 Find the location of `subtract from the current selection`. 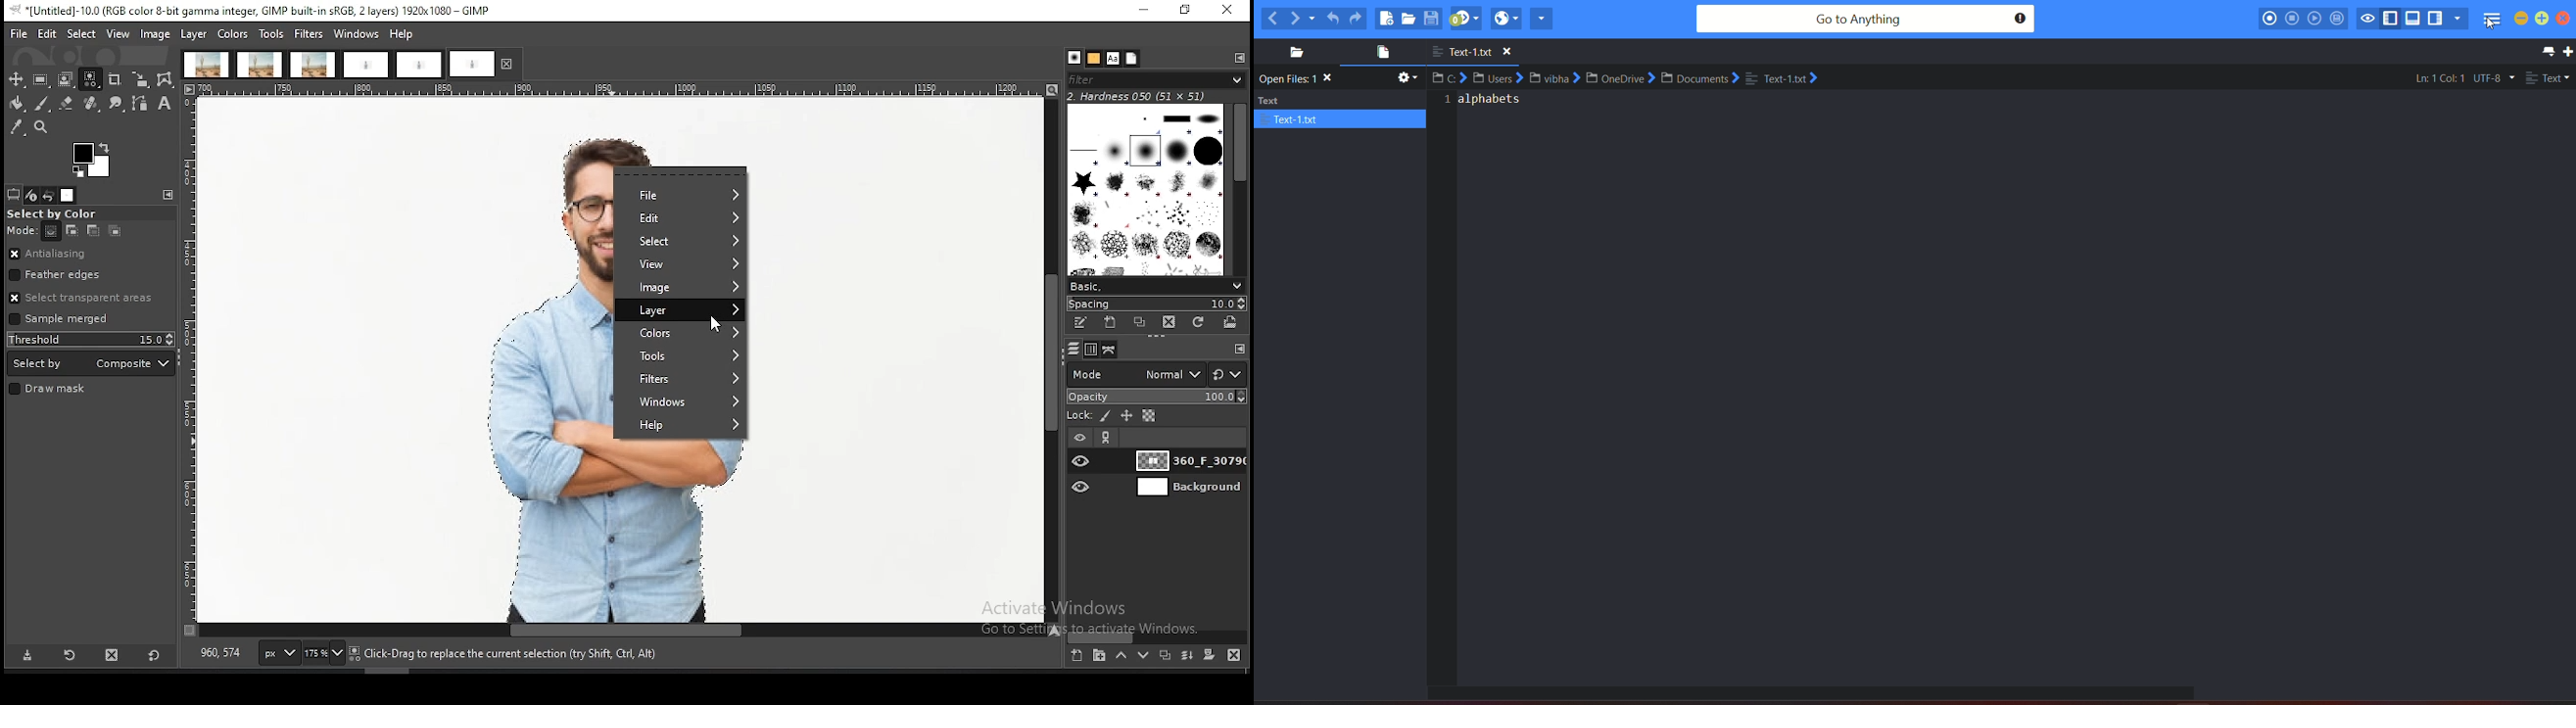

subtract from the current selection is located at coordinates (92, 231).